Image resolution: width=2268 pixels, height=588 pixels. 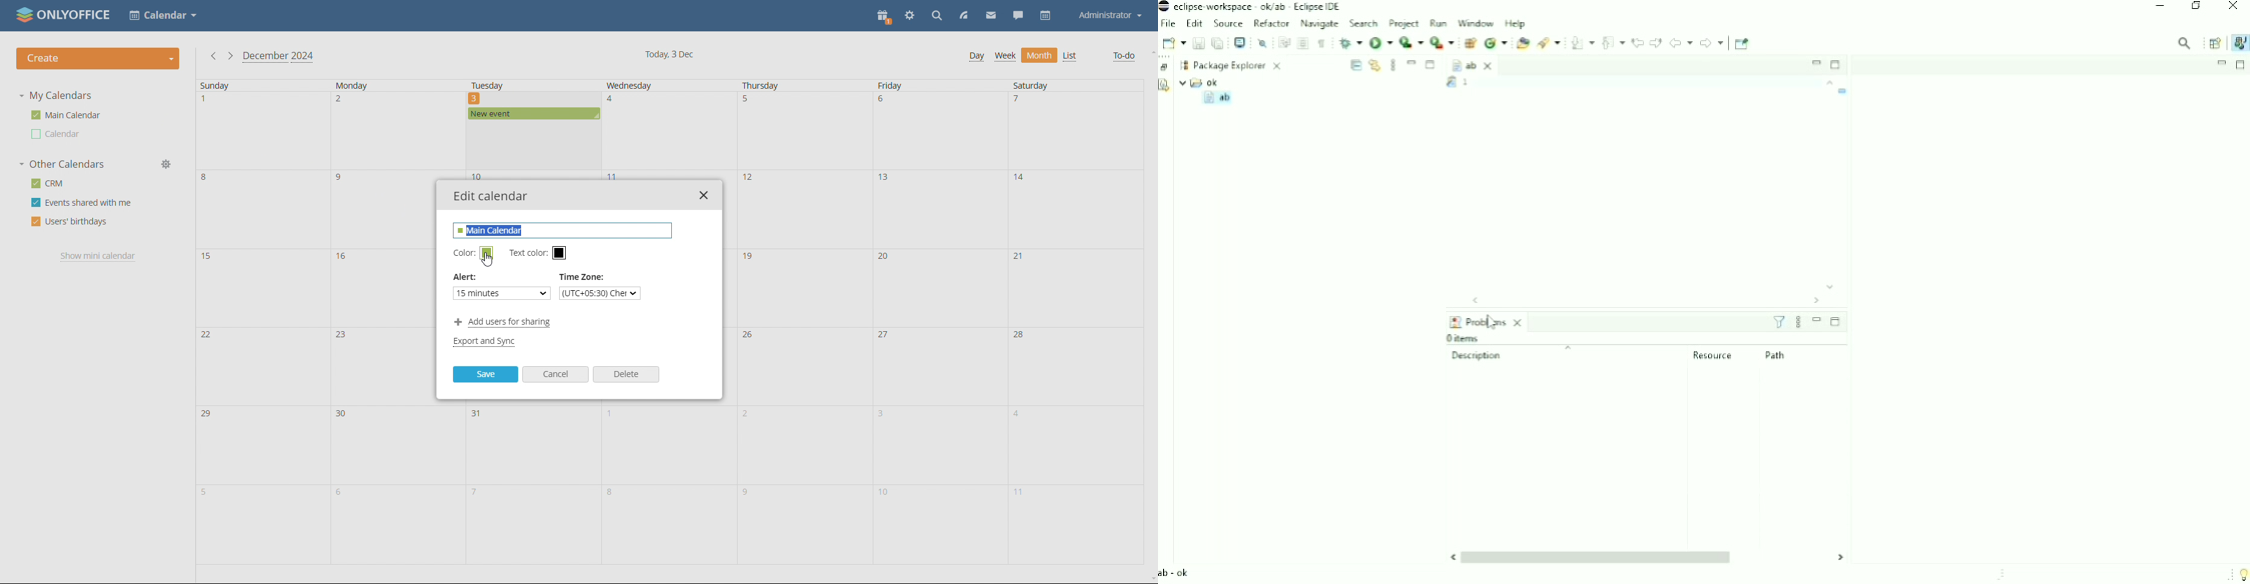 I want to click on edit calendar, so click(x=492, y=196).